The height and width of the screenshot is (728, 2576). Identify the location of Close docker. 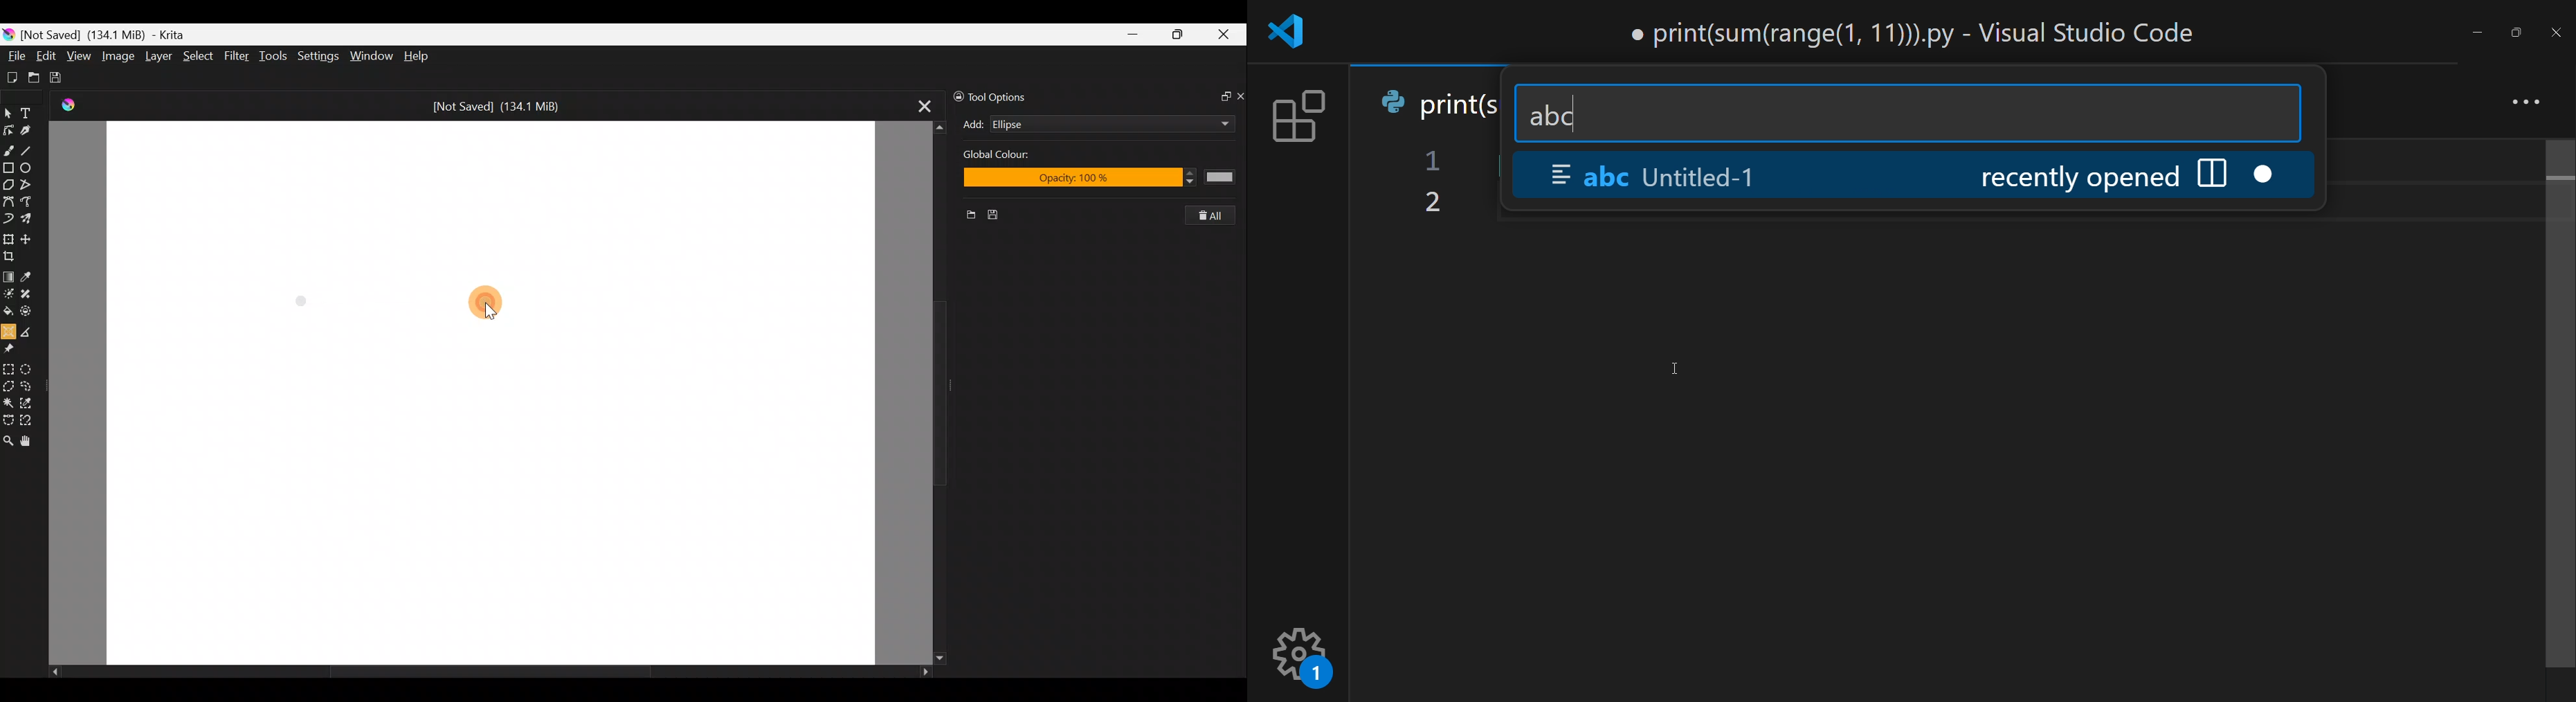
(1240, 96).